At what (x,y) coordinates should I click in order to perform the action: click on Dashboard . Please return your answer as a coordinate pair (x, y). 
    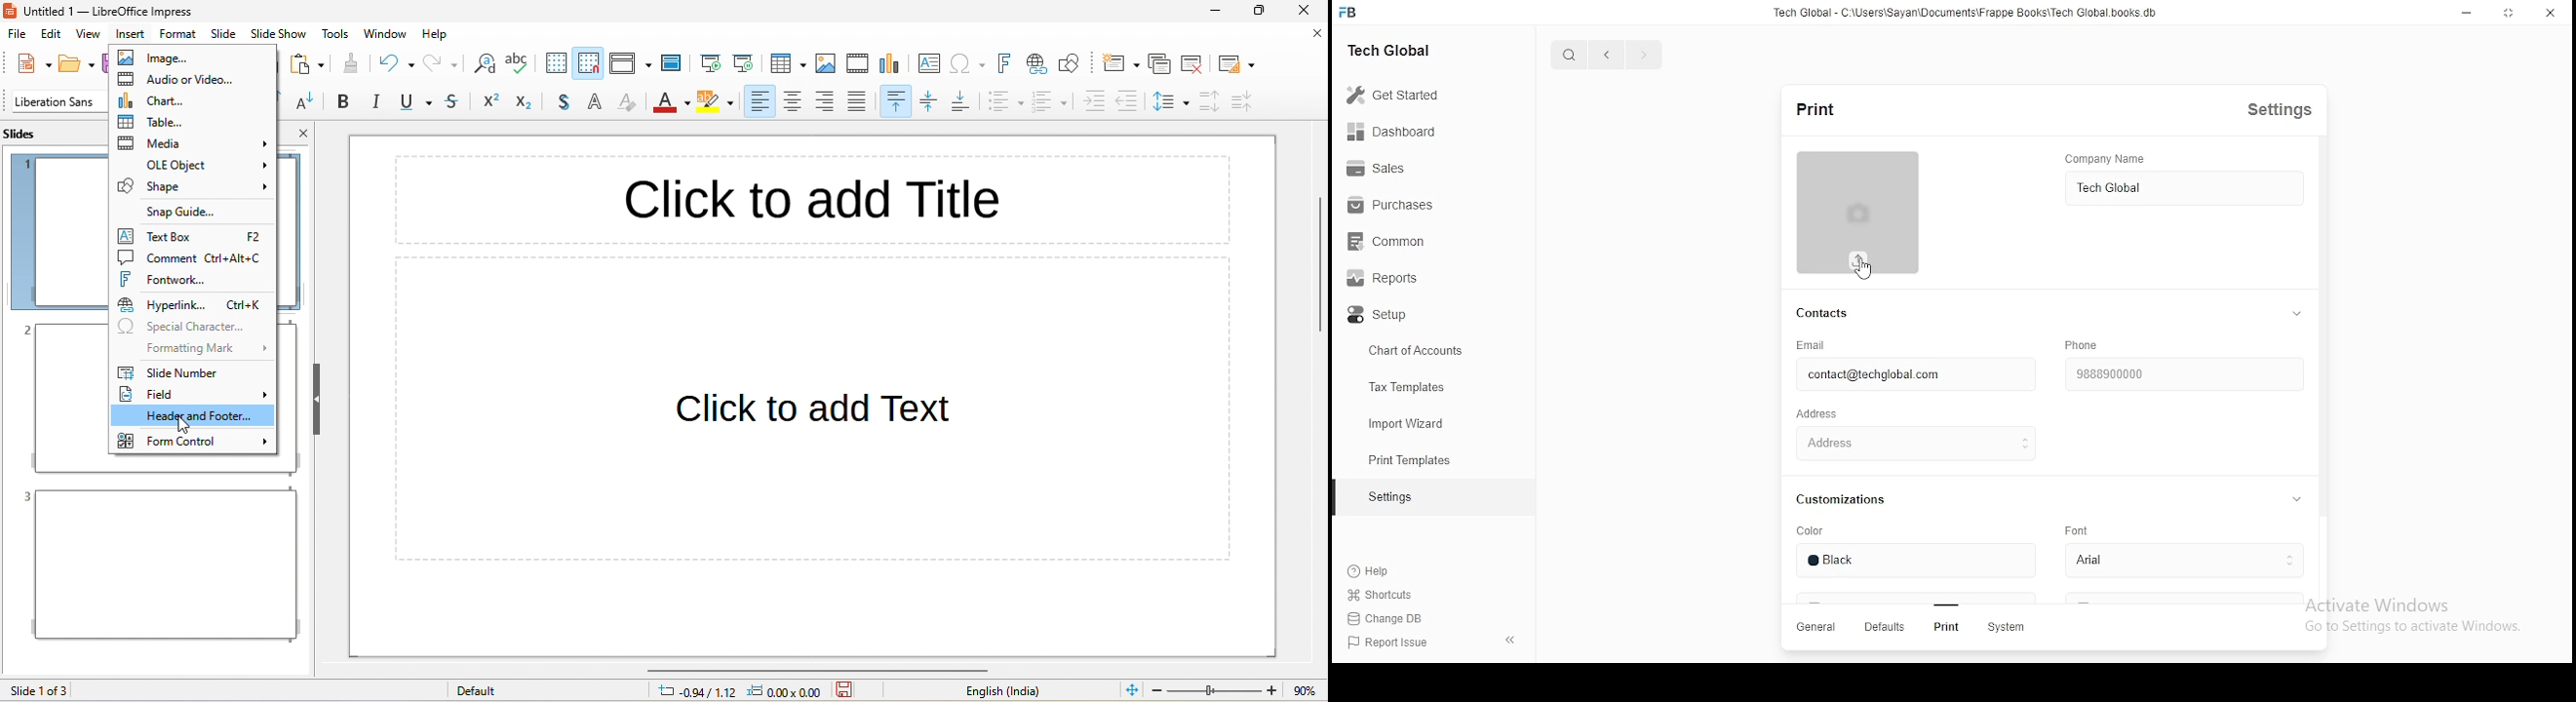
    Looking at the image, I should click on (1411, 132).